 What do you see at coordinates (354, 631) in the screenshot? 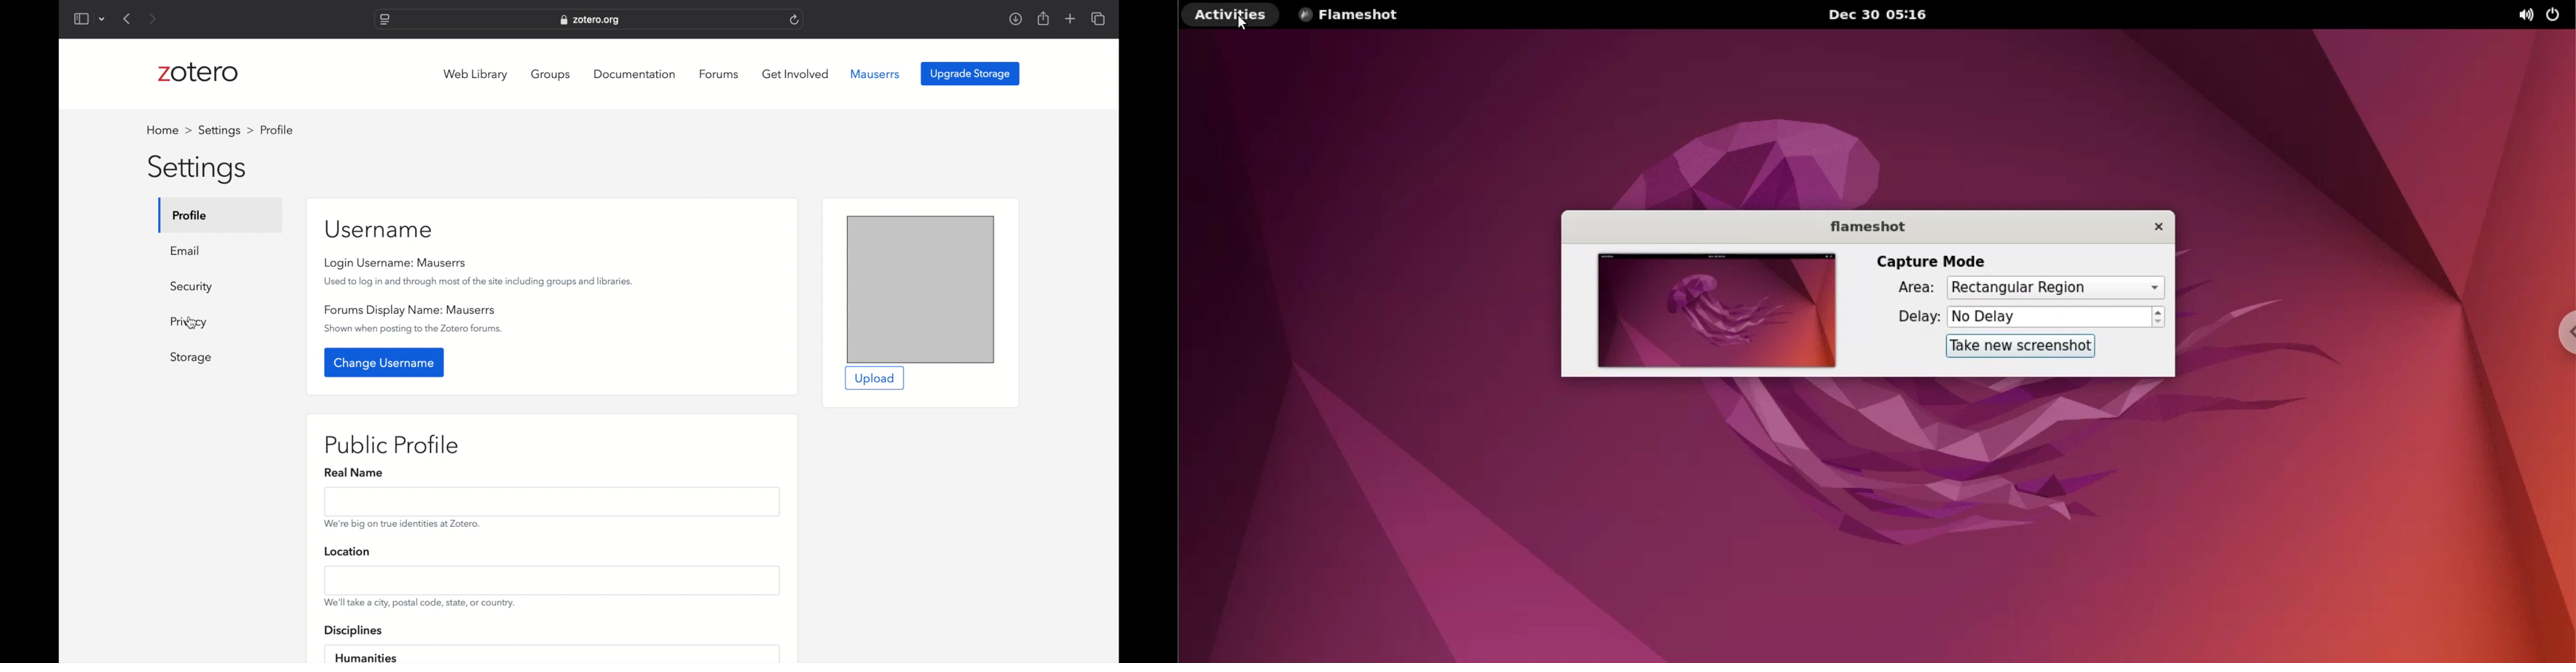
I see `disciplines` at bounding box center [354, 631].